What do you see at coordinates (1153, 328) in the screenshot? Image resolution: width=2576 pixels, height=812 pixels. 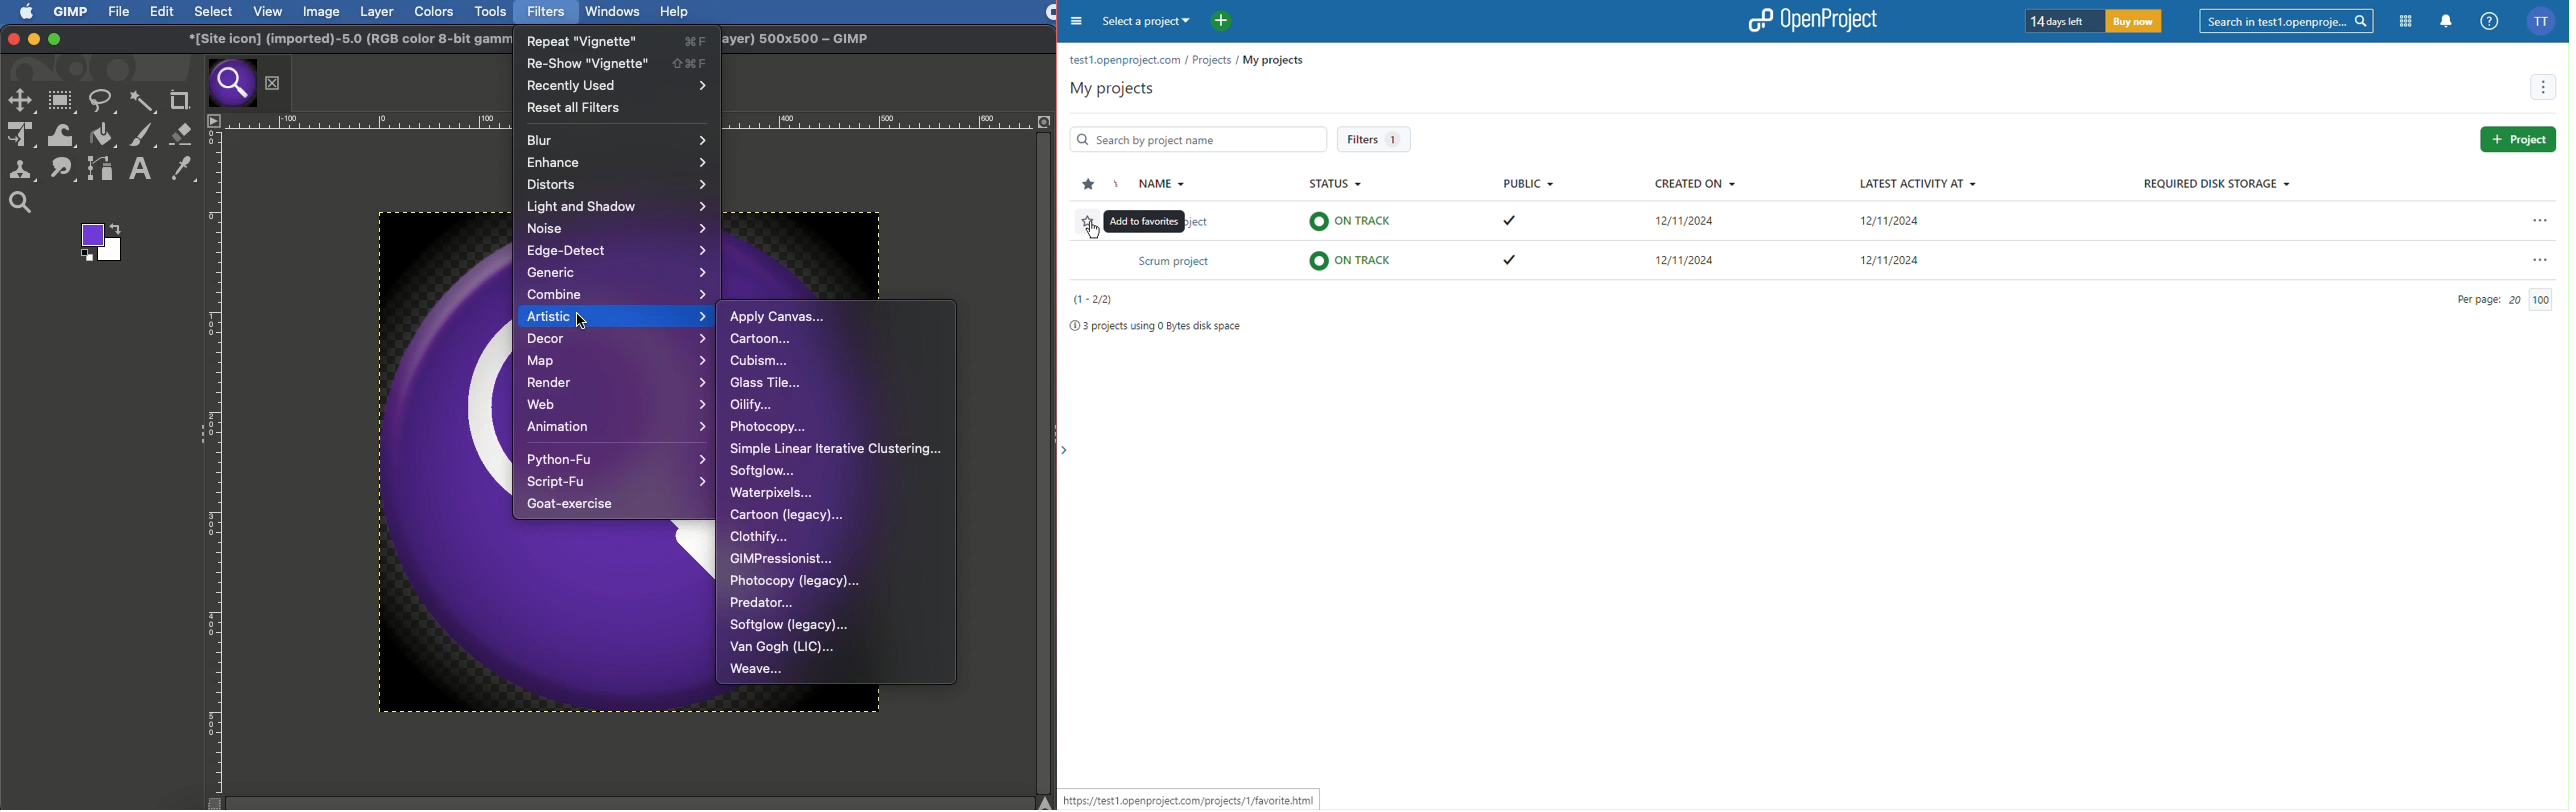 I see `Project disk space` at bounding box center [1153, 328].